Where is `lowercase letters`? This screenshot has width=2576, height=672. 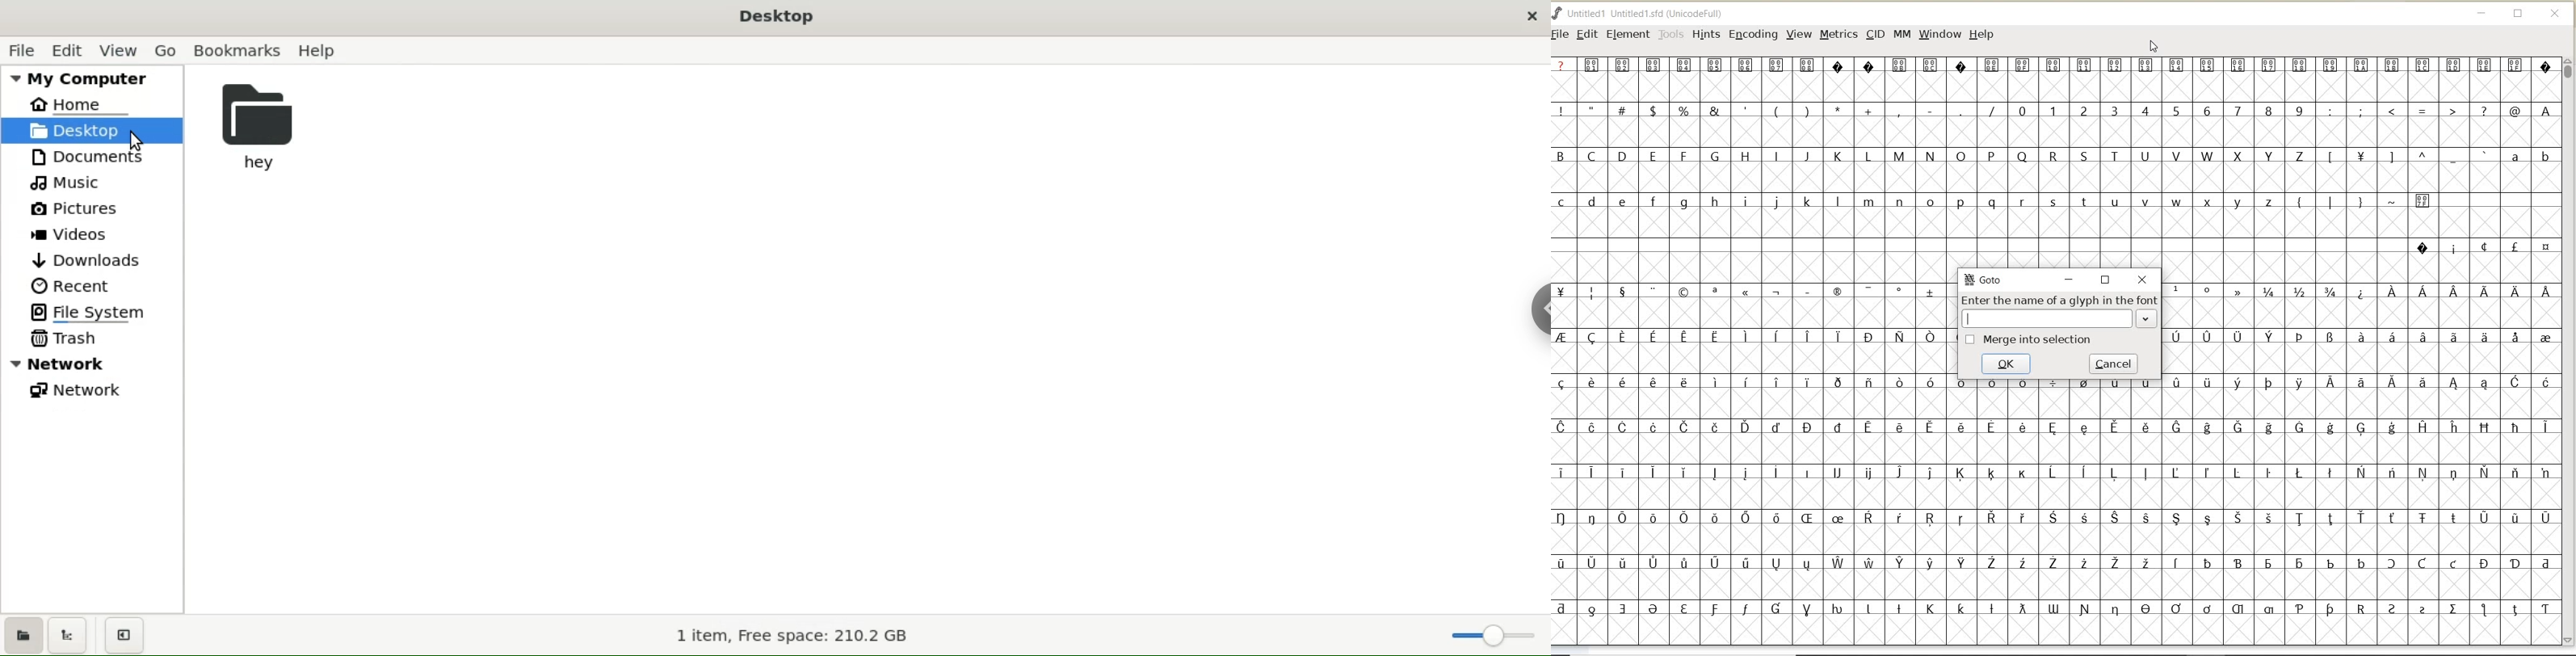 lowercase letters is located at coordinates (1918, 204).